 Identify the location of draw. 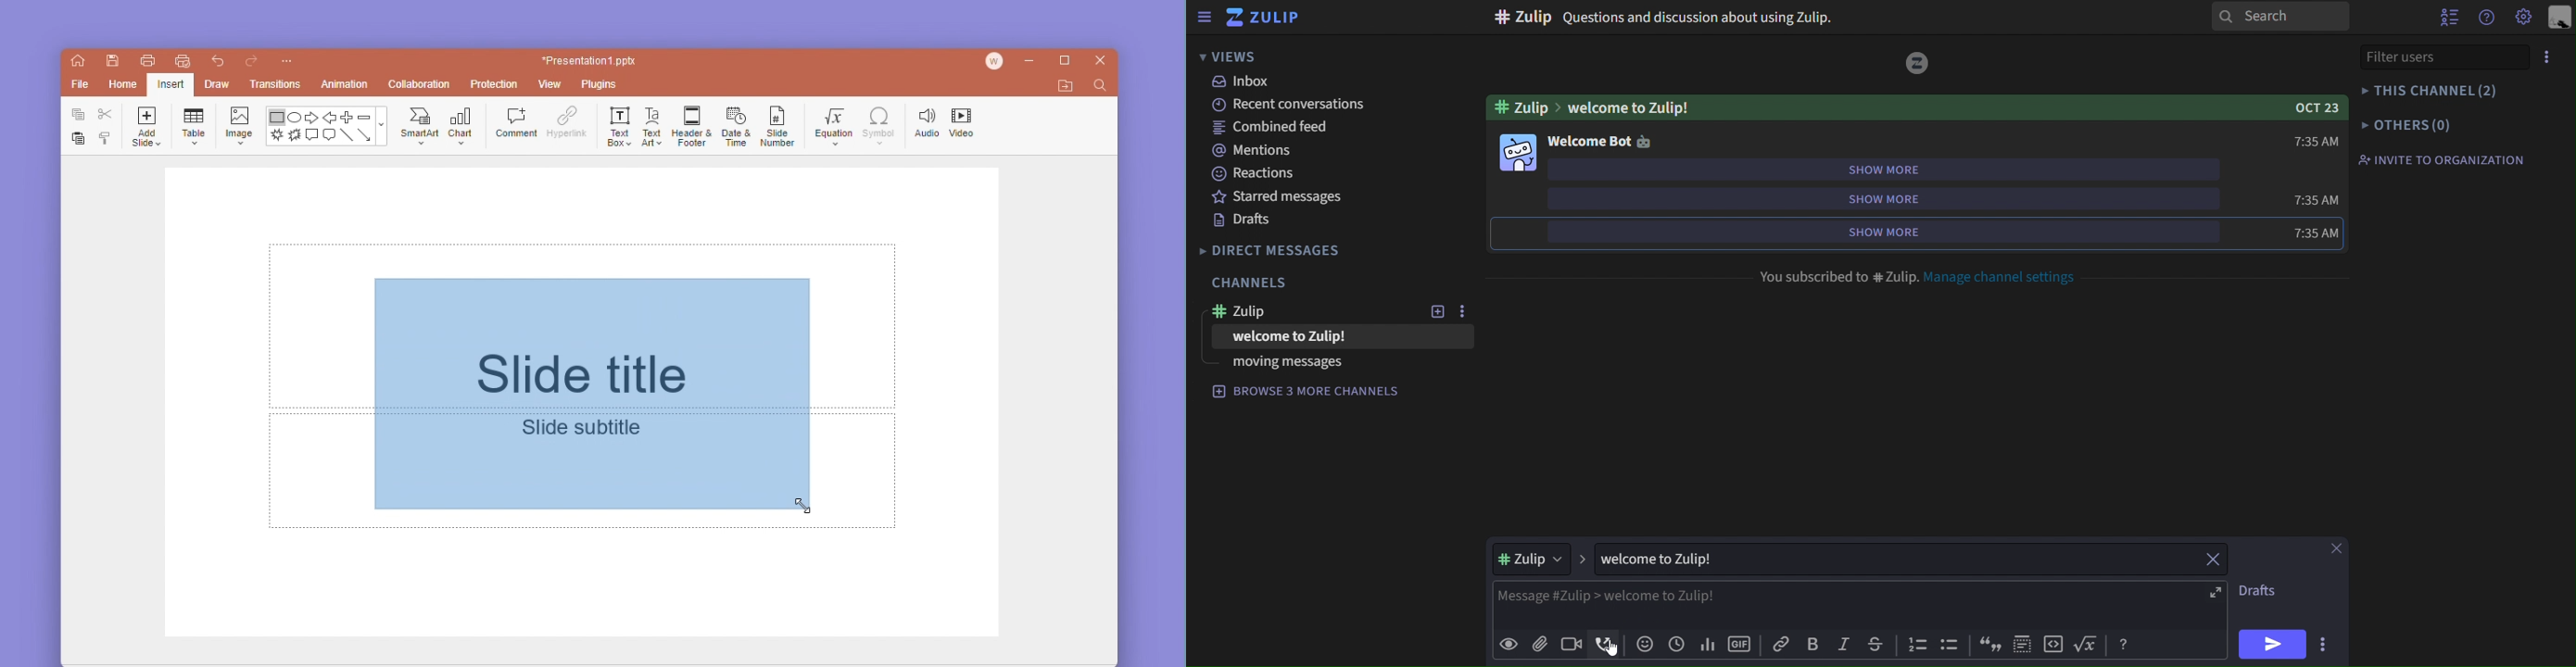
(218, 82).